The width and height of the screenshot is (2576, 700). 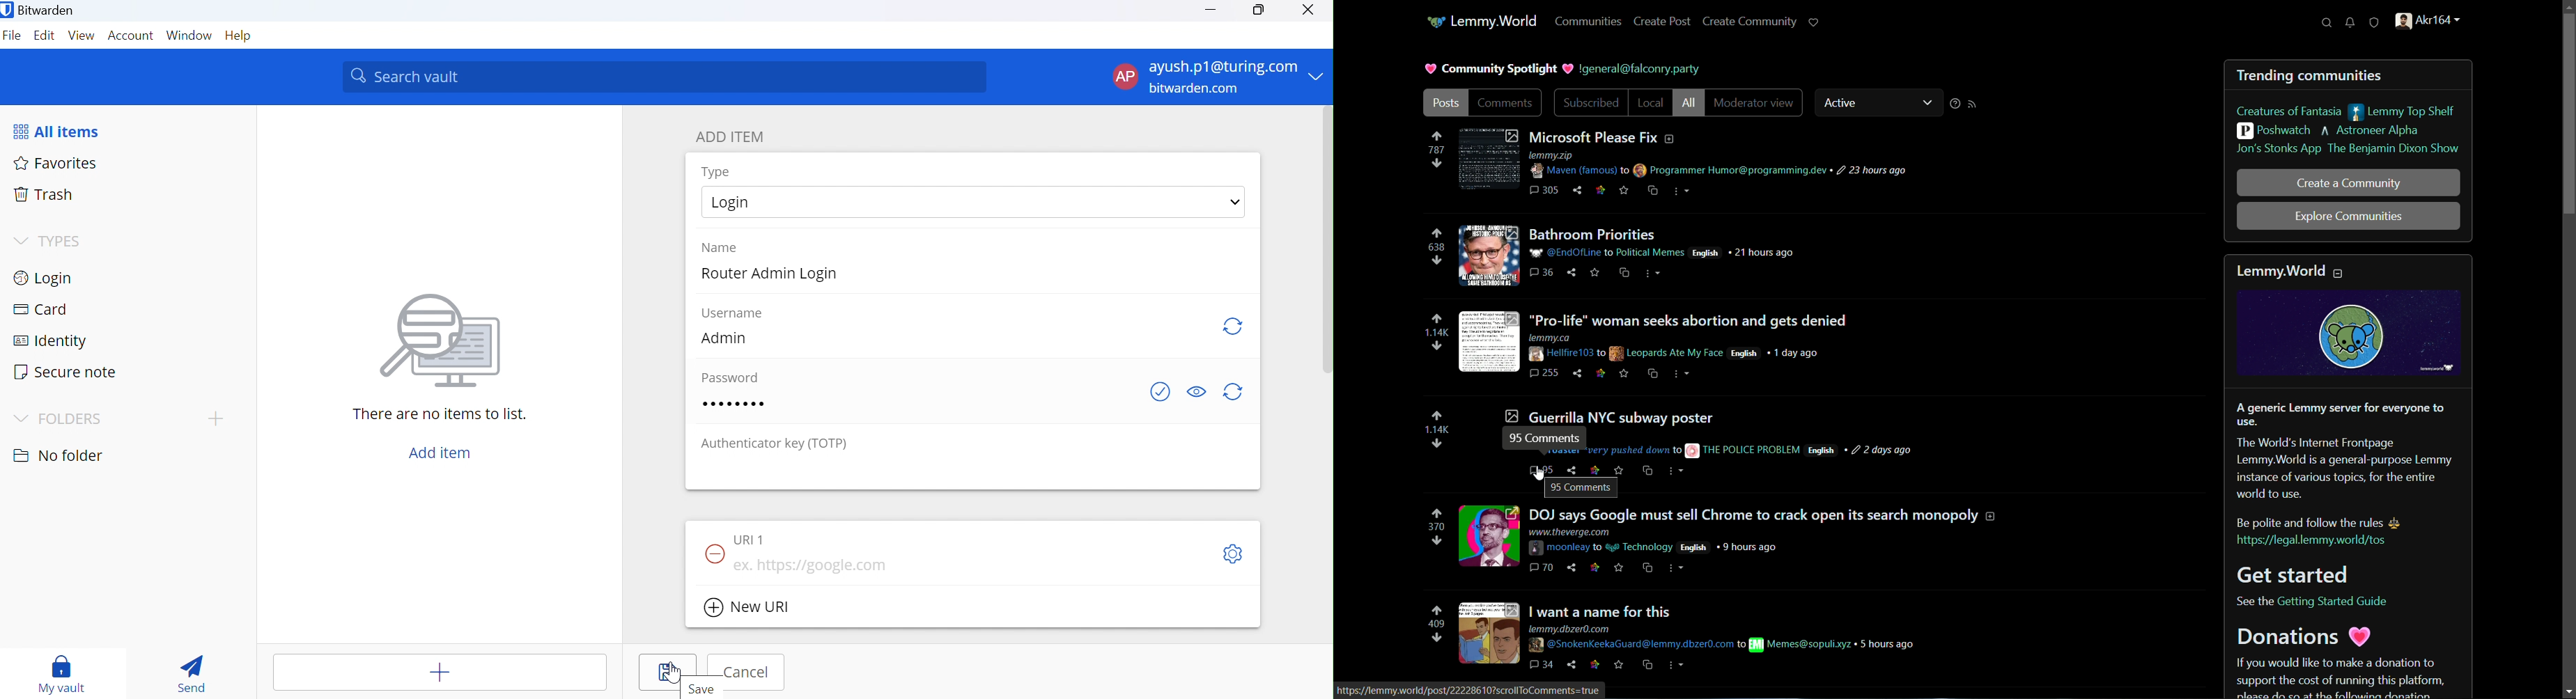 What do you see at coordinates (1622, 373) in the screenshot?
I see `save` at bounding box center [1622, 373].